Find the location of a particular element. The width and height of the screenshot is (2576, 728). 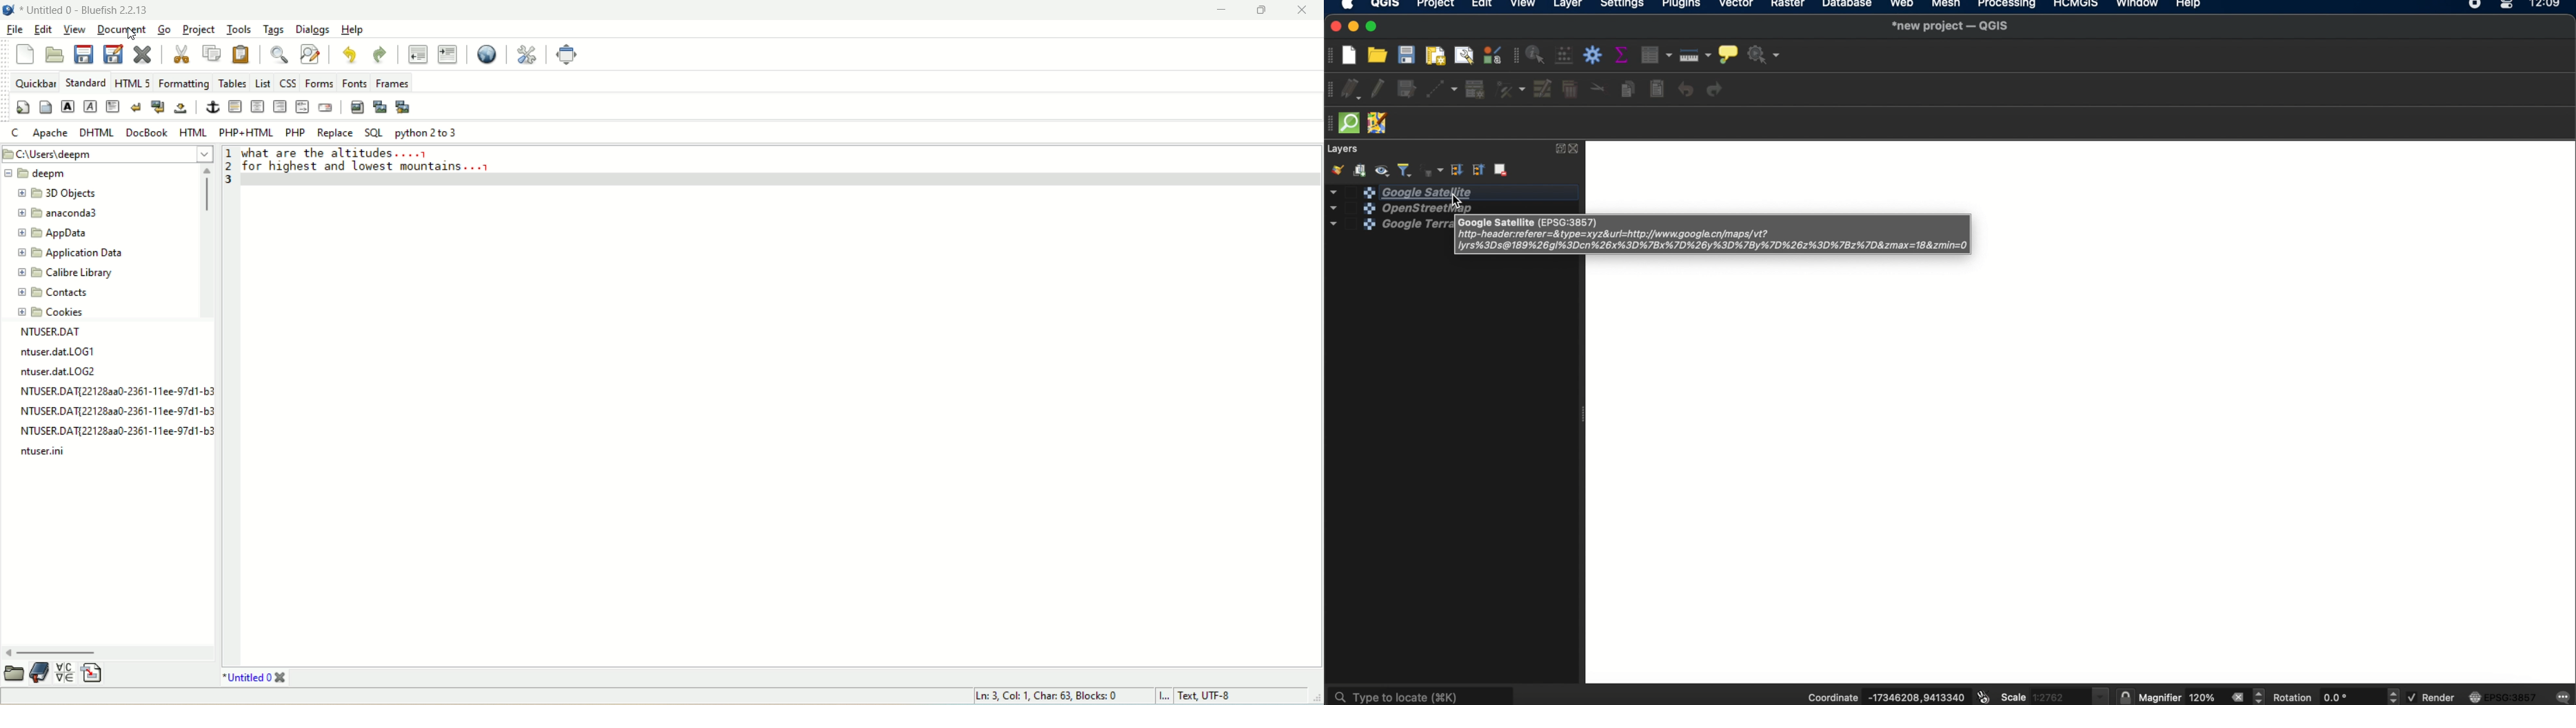

no action selected is located at coordinates (1764, 55).